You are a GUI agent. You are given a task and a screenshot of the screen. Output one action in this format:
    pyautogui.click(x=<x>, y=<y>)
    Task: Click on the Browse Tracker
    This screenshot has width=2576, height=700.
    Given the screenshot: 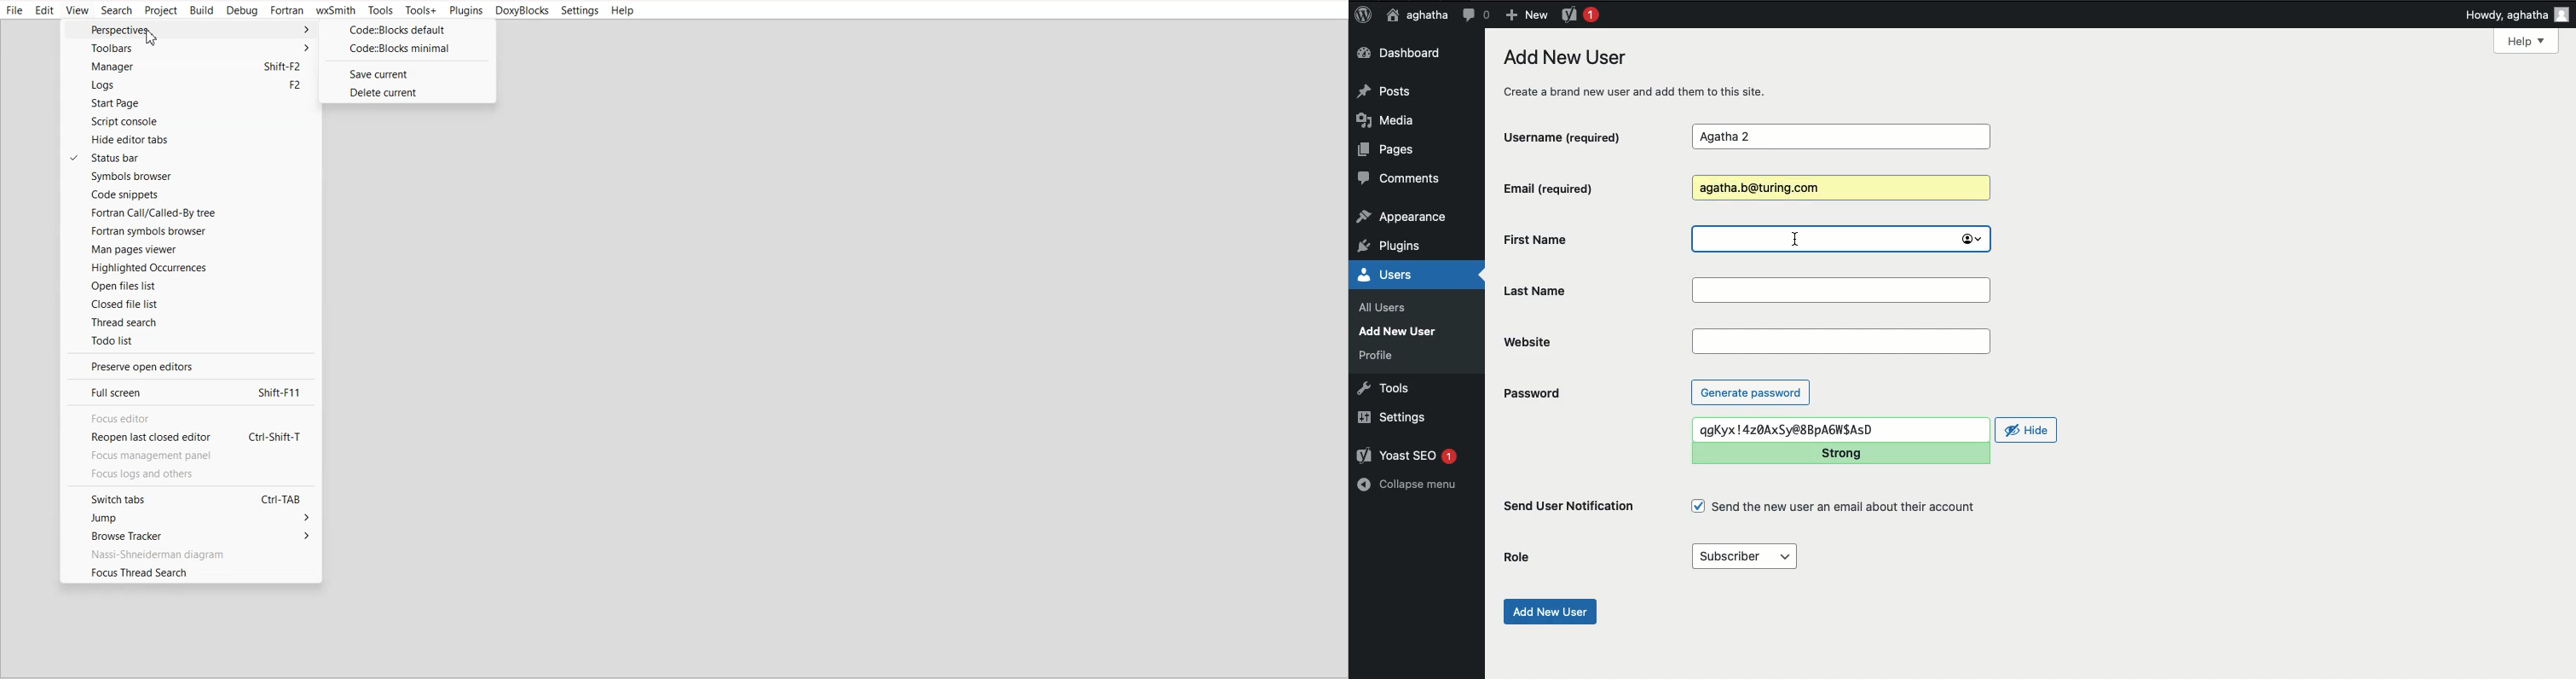 What is the action you would take?
    pyautogui.click(x=188, y=536)
    